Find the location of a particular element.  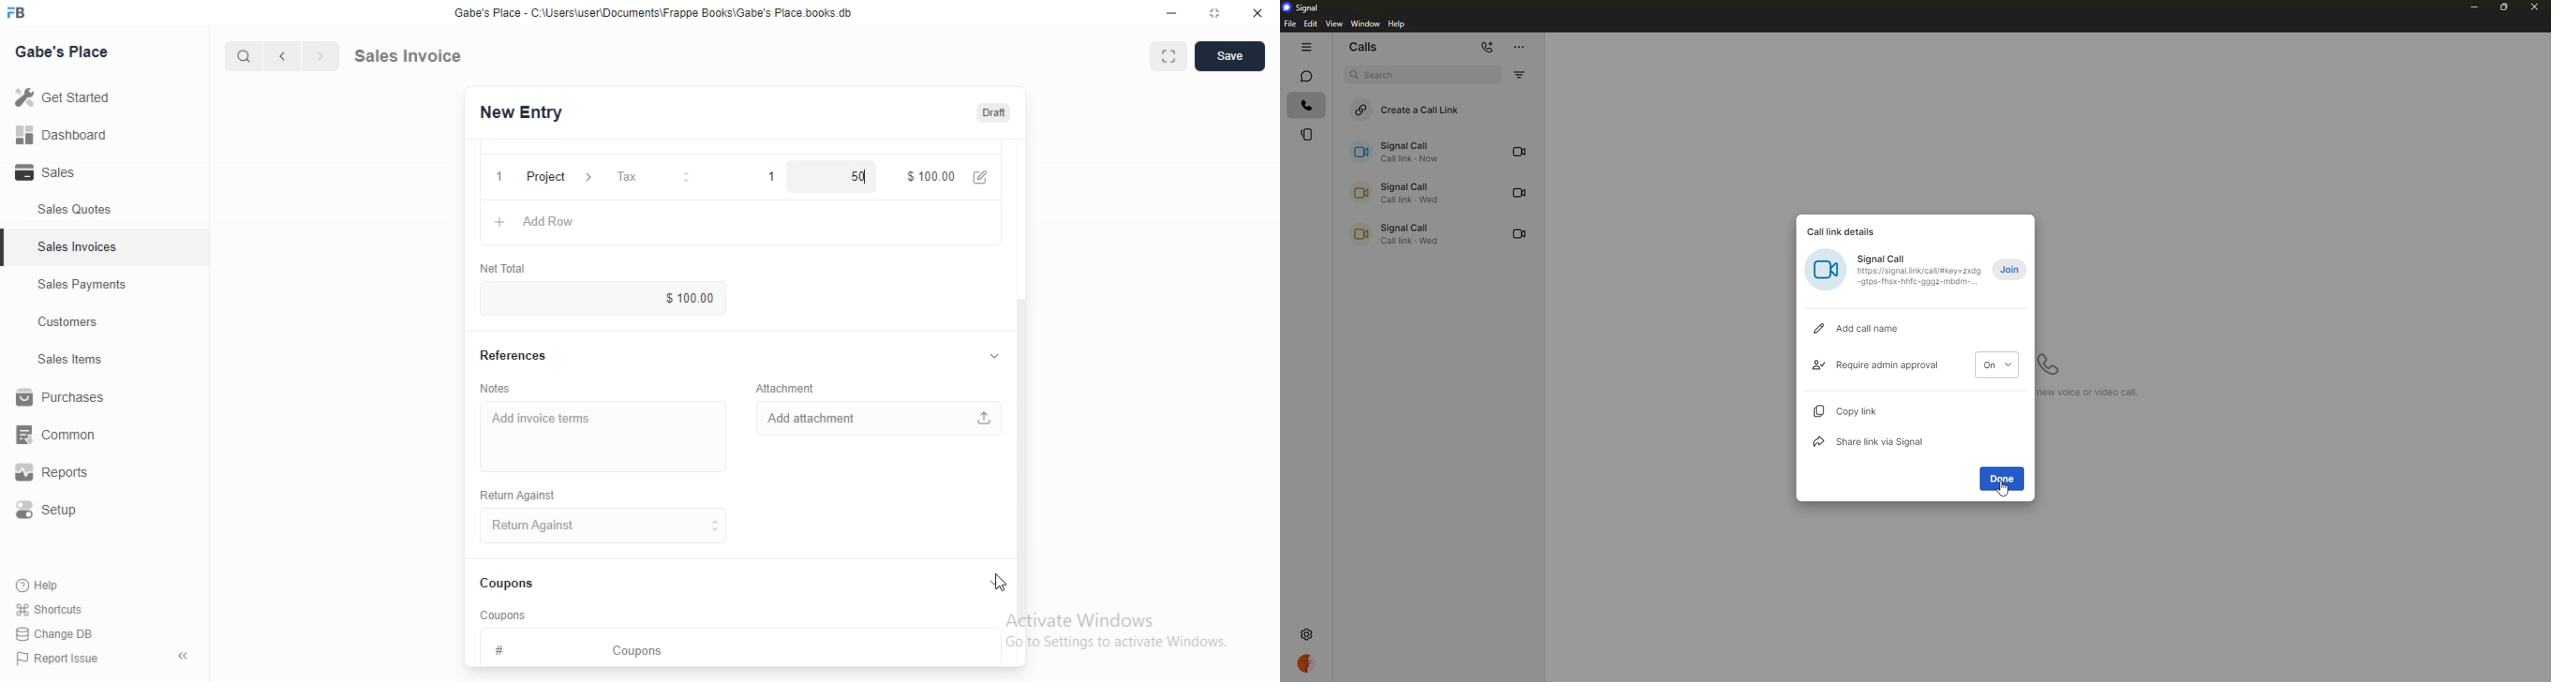

# Coupons is located at coordinates (587, 647).